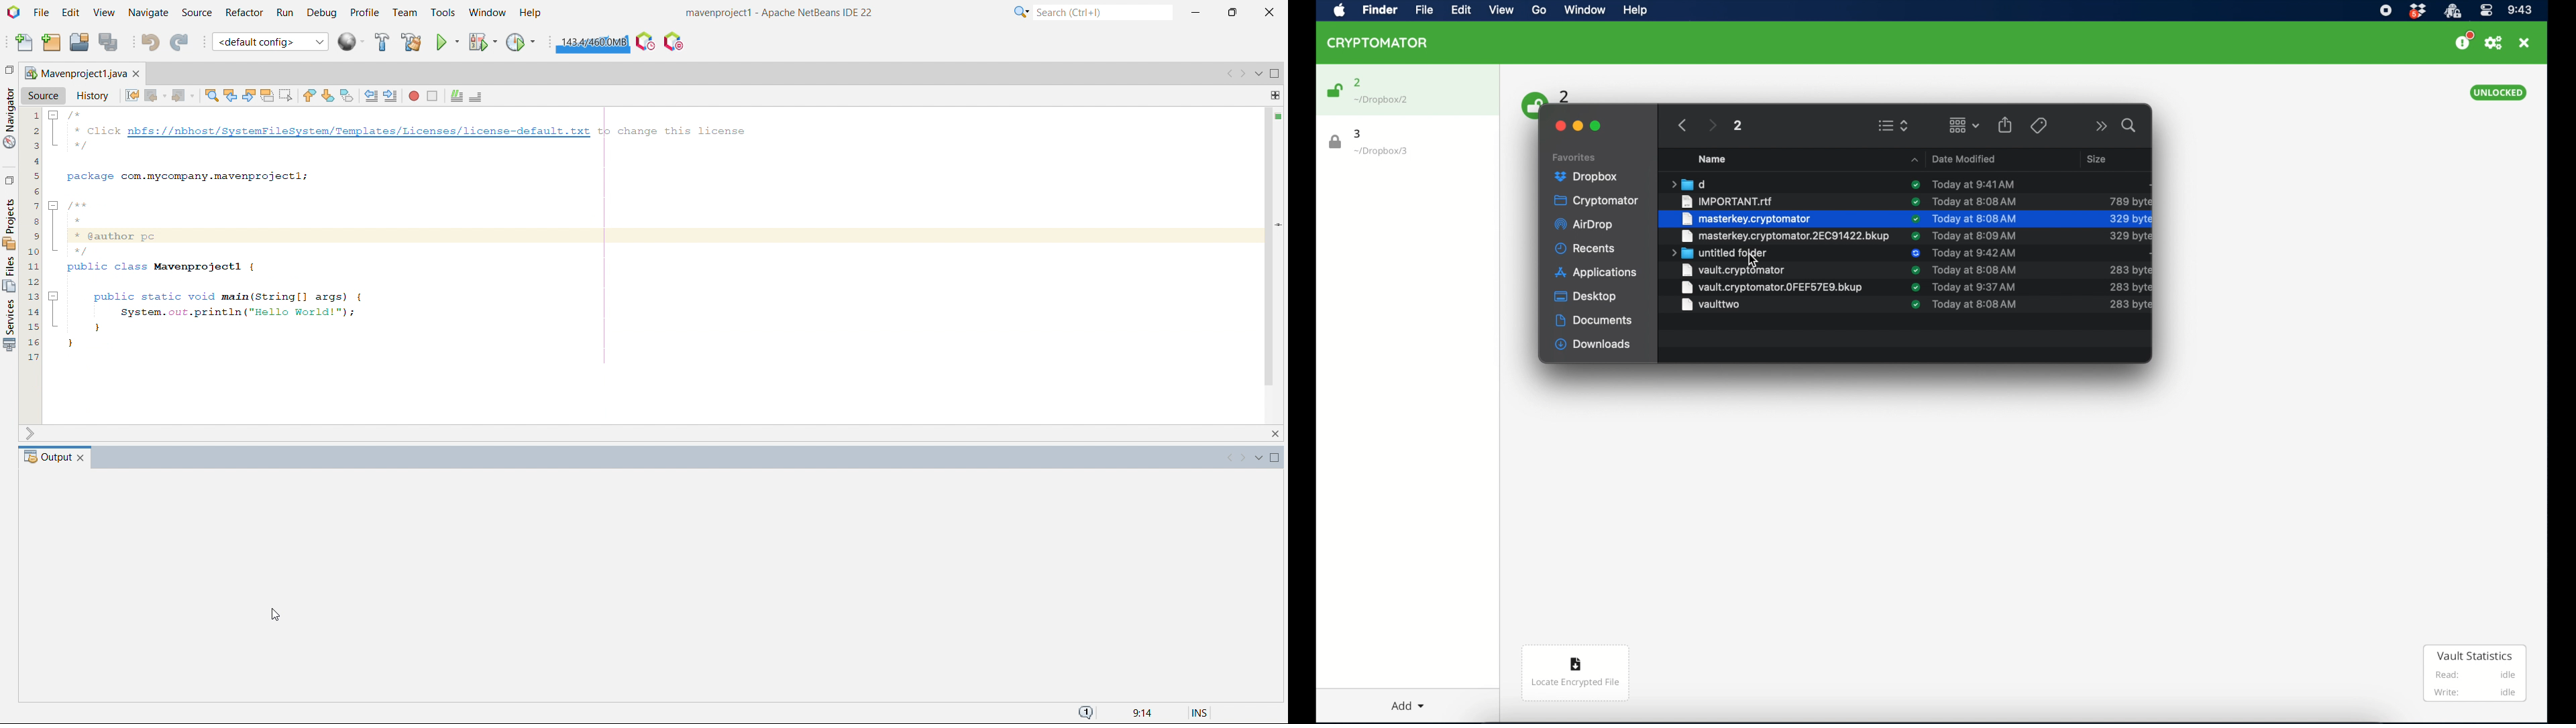  I want to click on minimize winow group, so click(1278, 74).